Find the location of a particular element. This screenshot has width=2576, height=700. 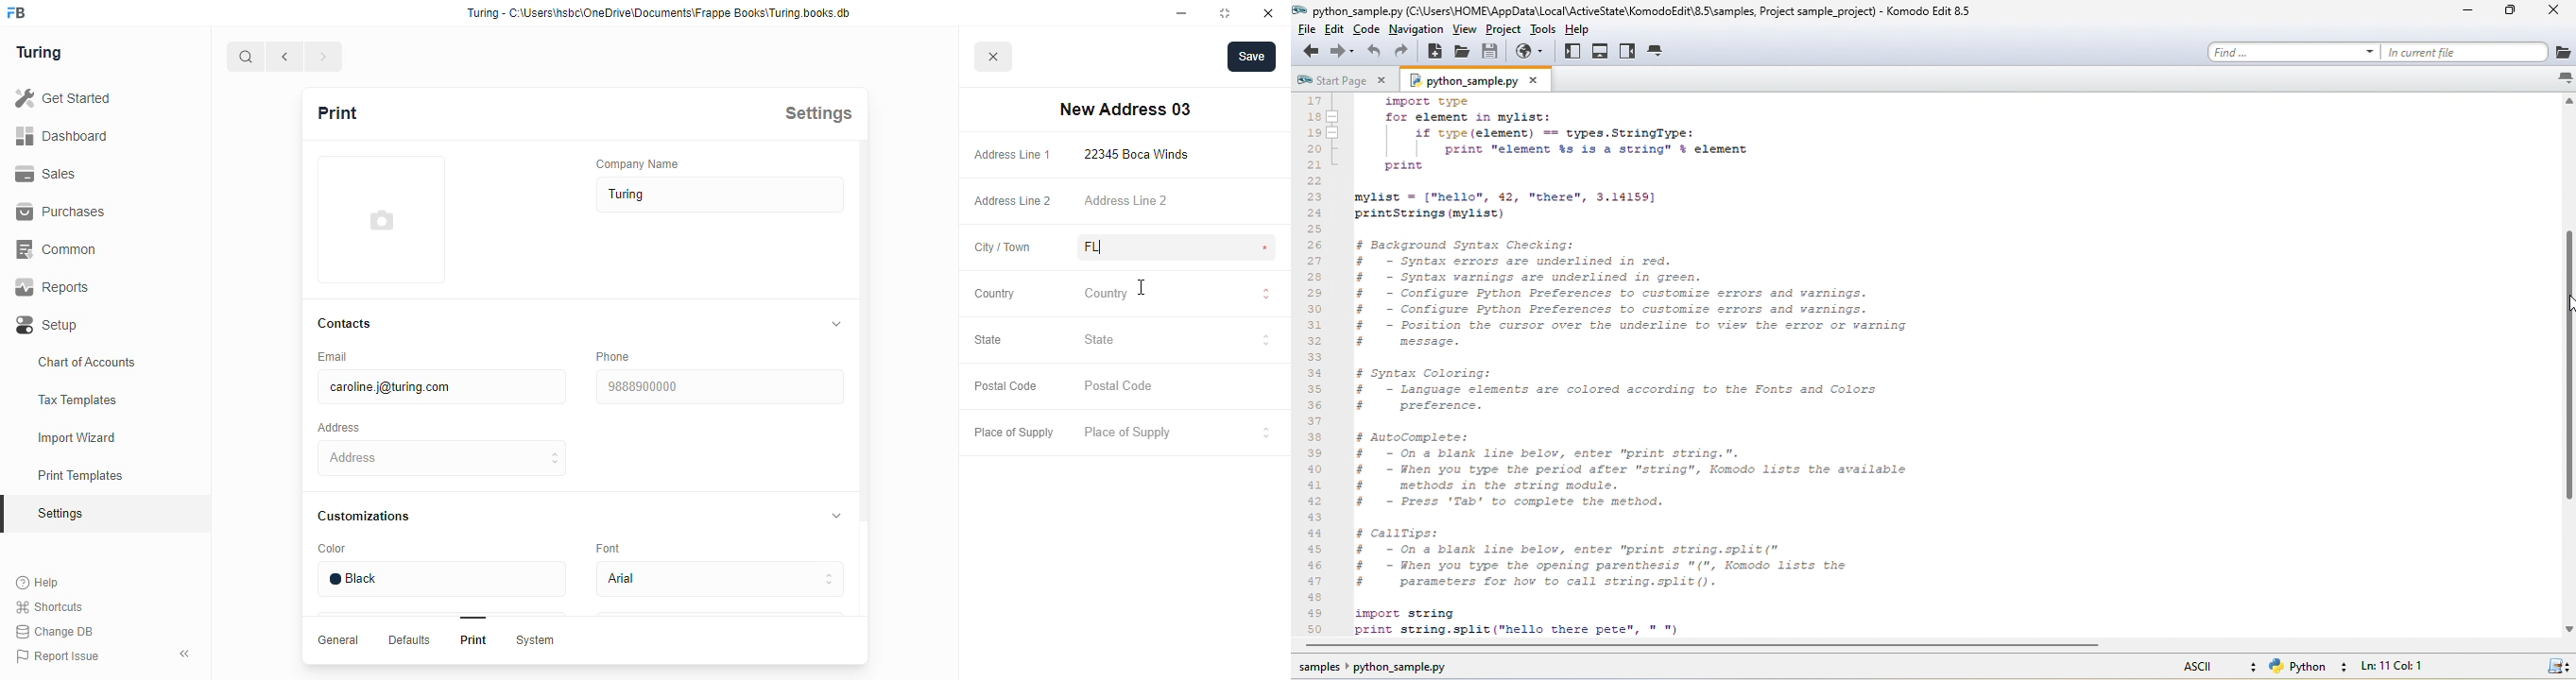

toggle expand/collapse is located at coordinates (833, 324).